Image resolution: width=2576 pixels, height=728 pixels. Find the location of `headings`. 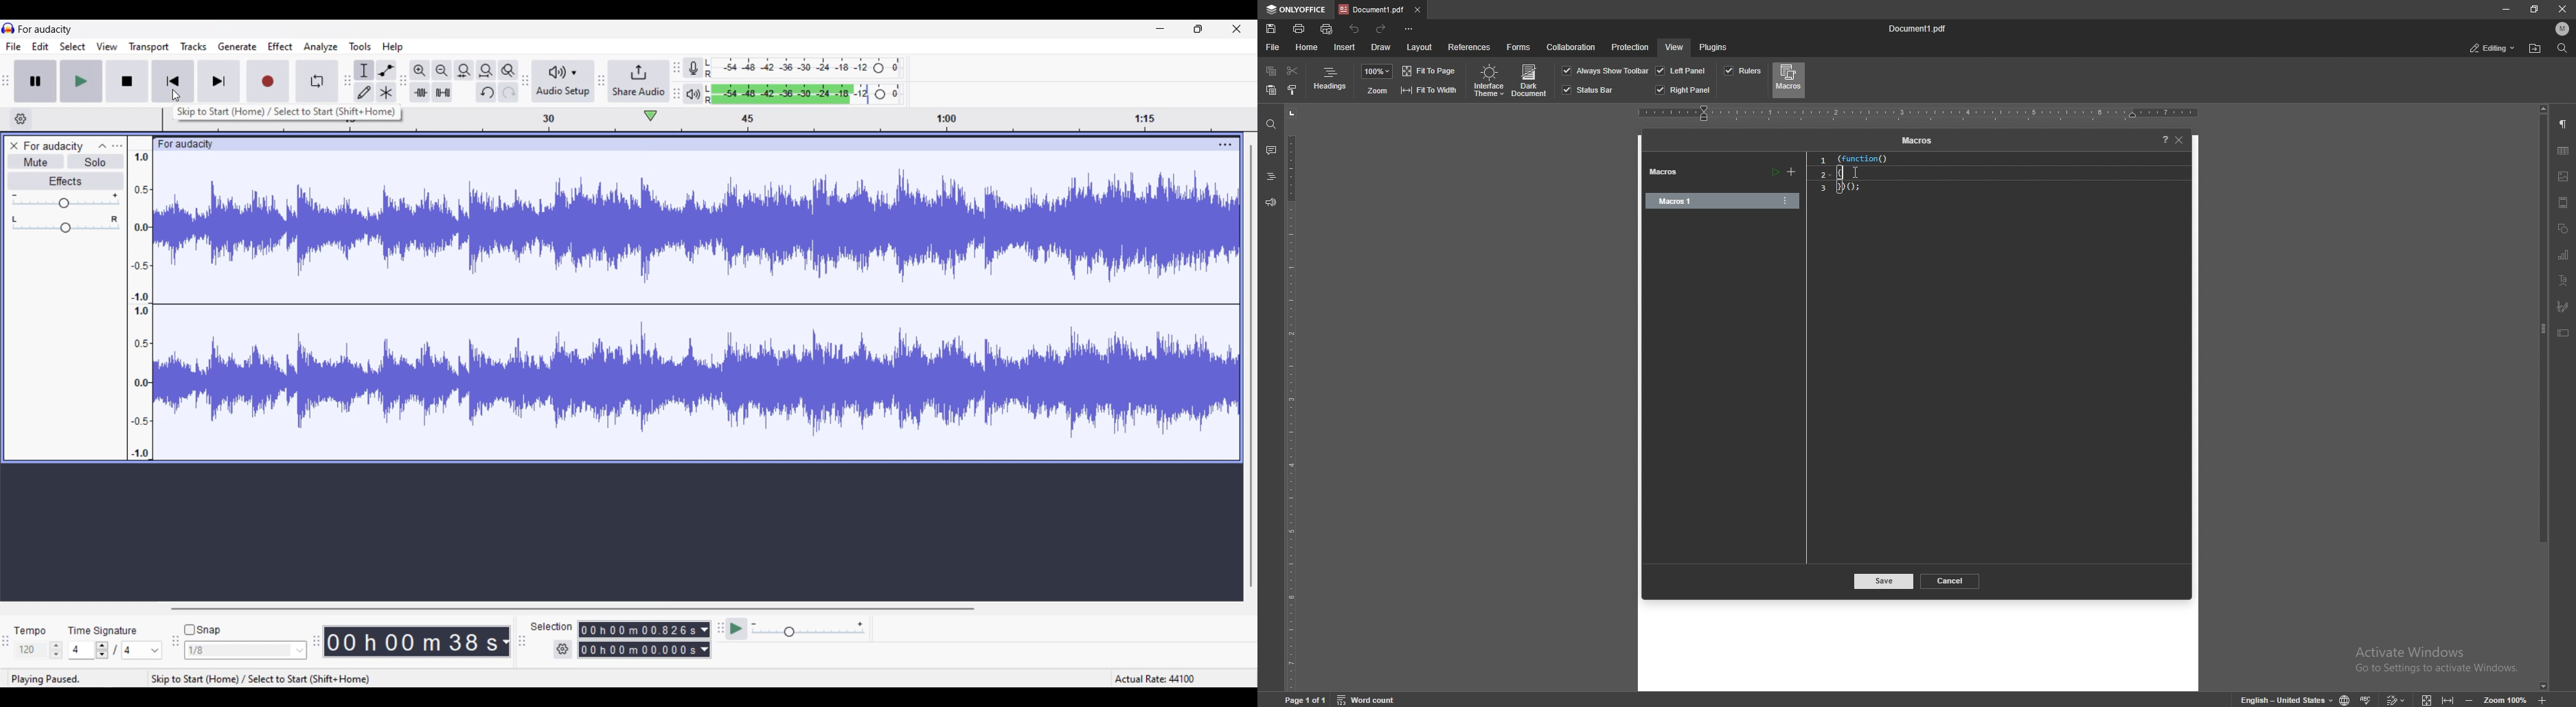

headings is located at coordinates (1331, 81).